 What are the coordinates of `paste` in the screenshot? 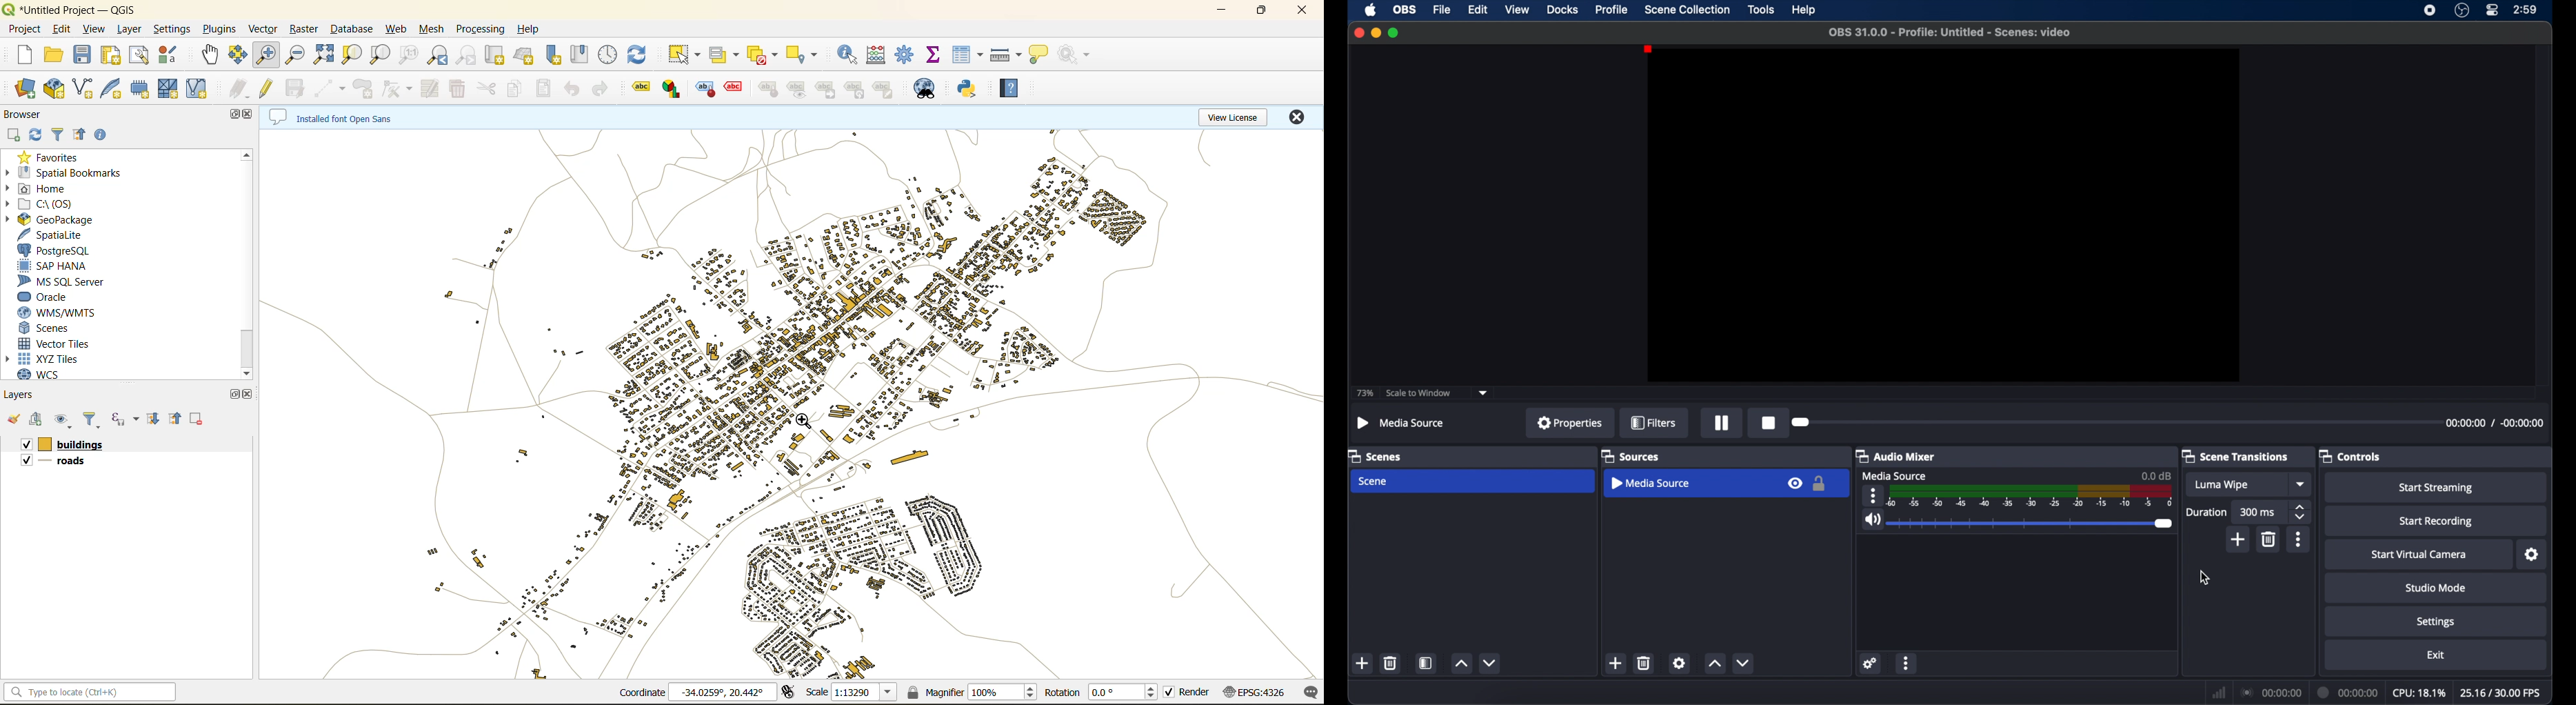 It's located at (545, 90).